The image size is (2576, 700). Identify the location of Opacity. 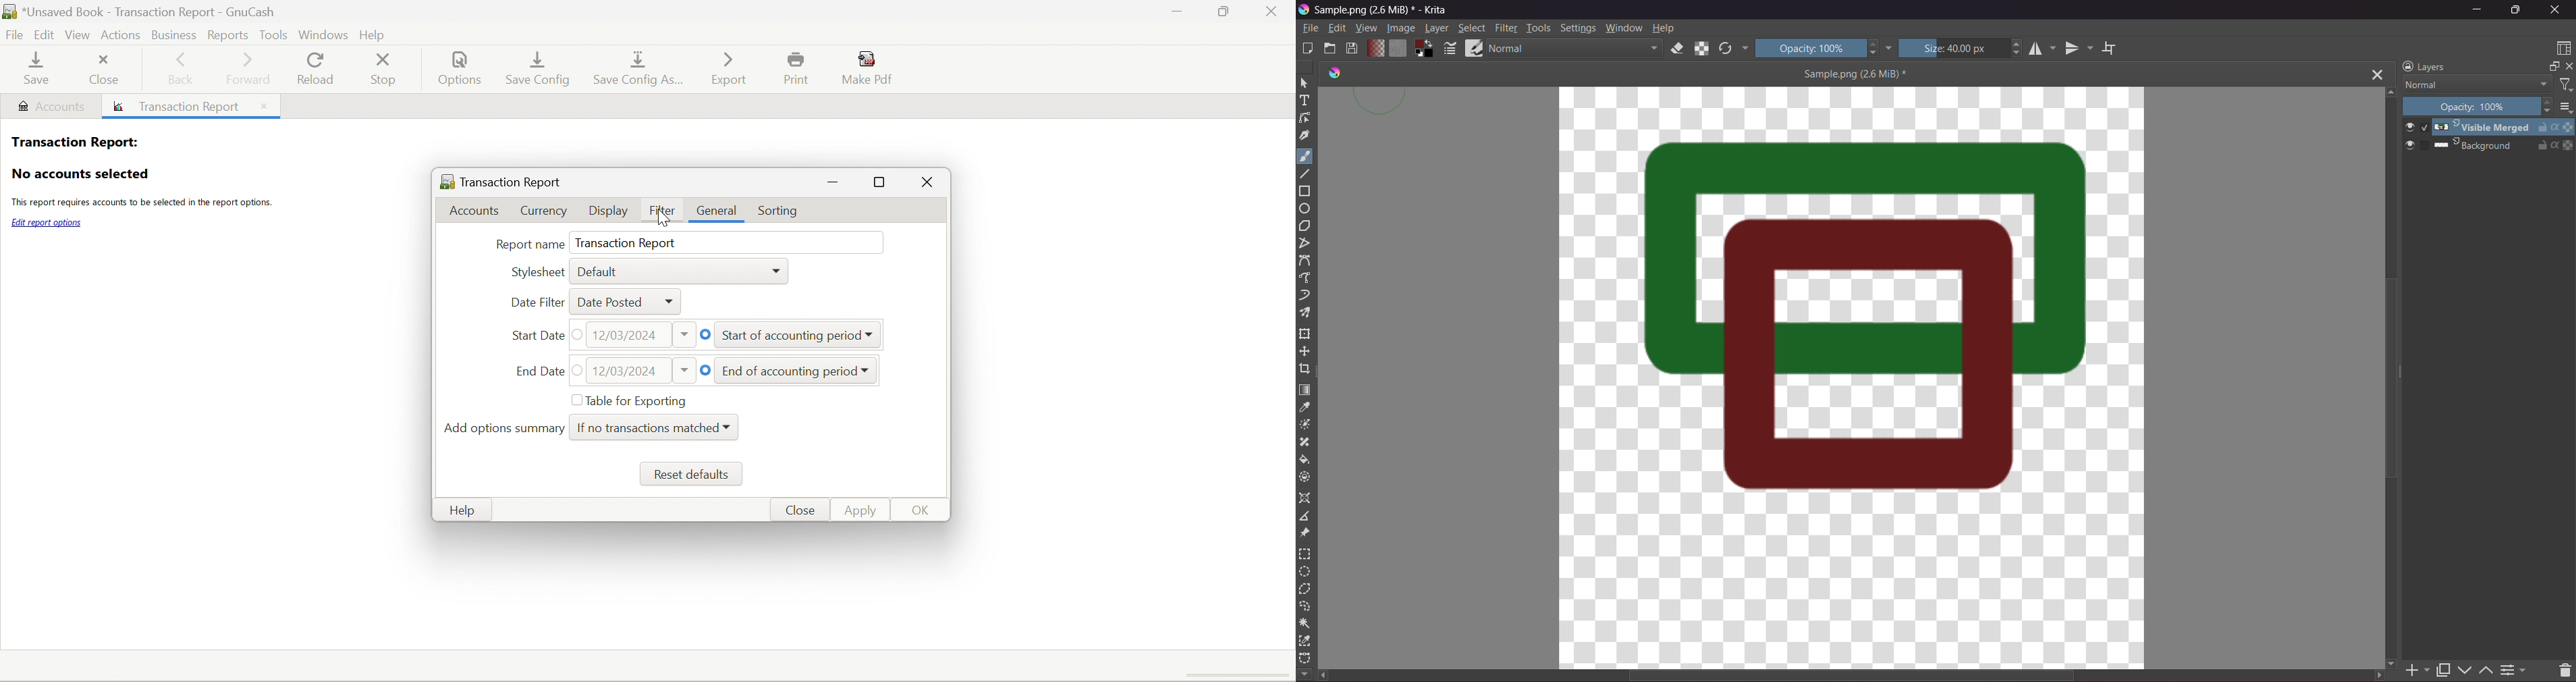
(1818, 47).